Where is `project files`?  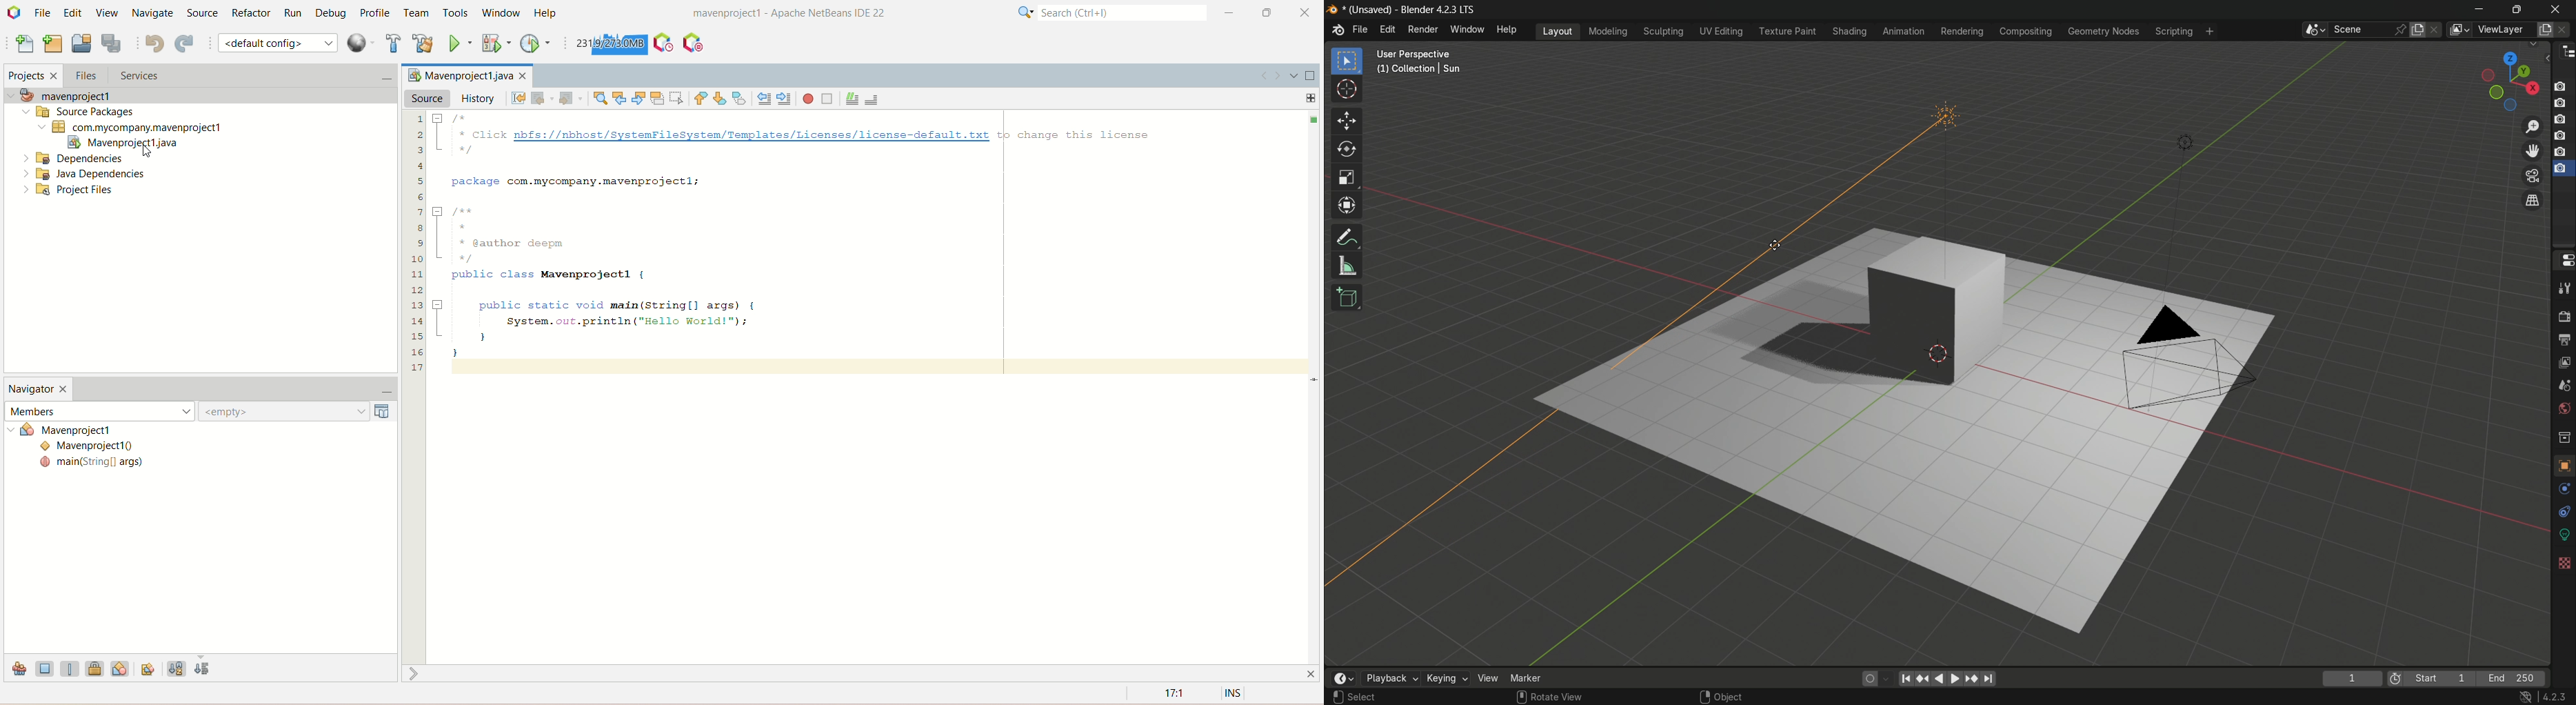 project files is located at coordinates (70, 191).